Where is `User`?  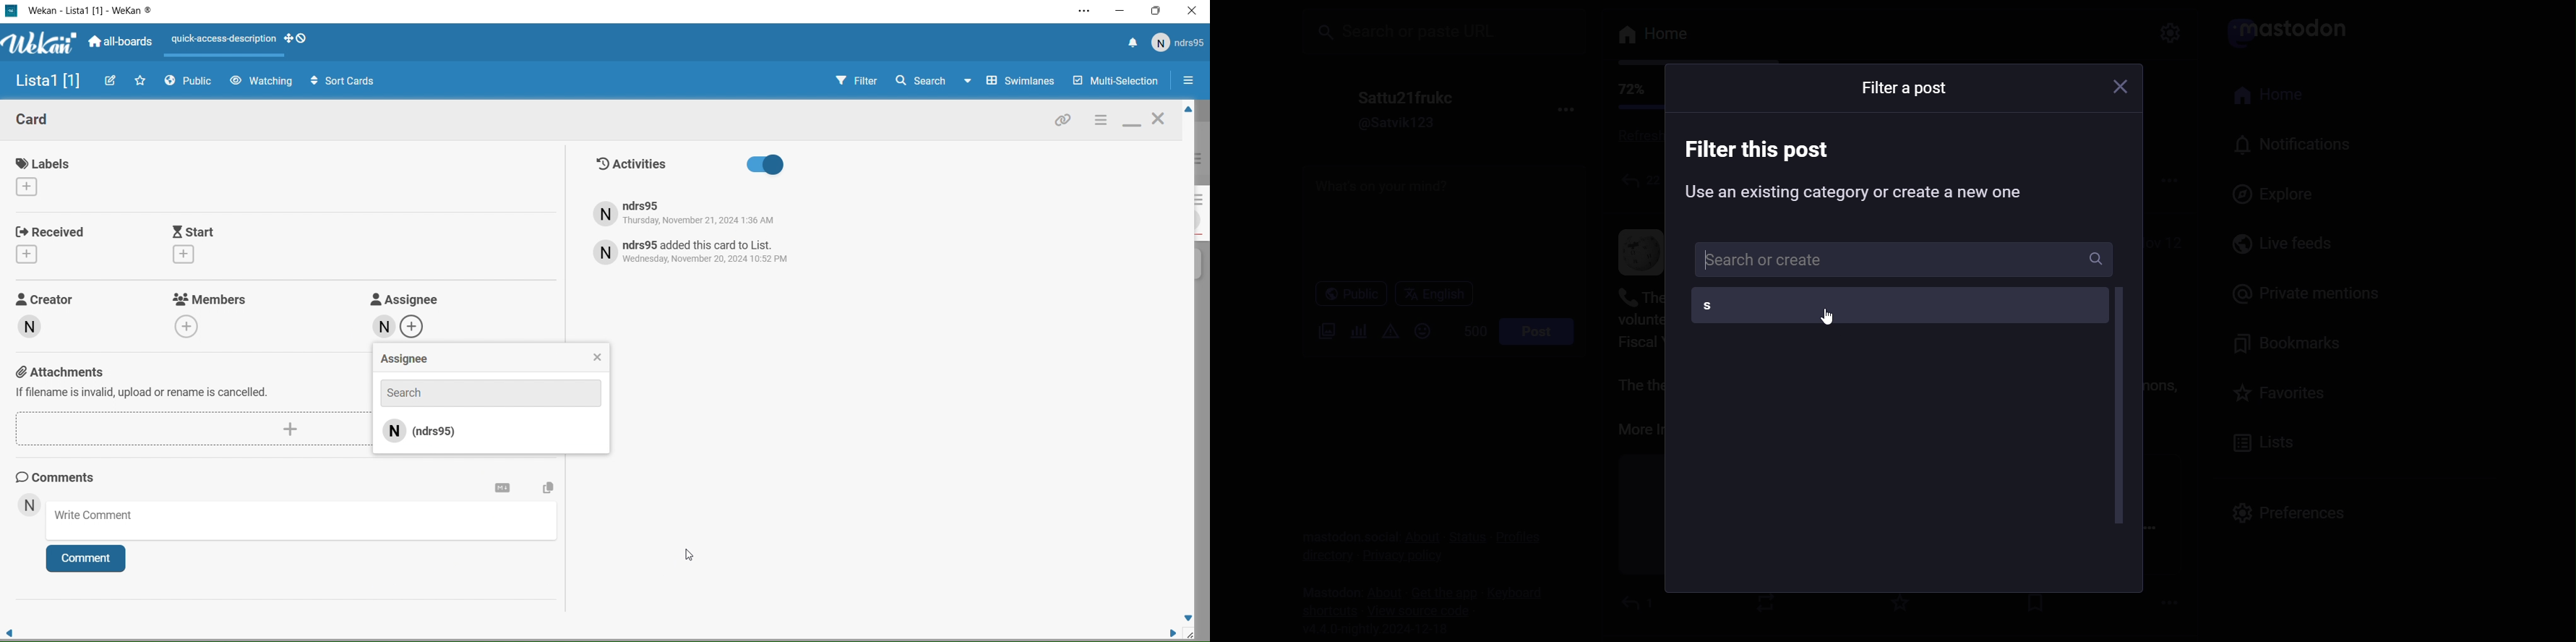 User is located at coordinates (1179, 43).